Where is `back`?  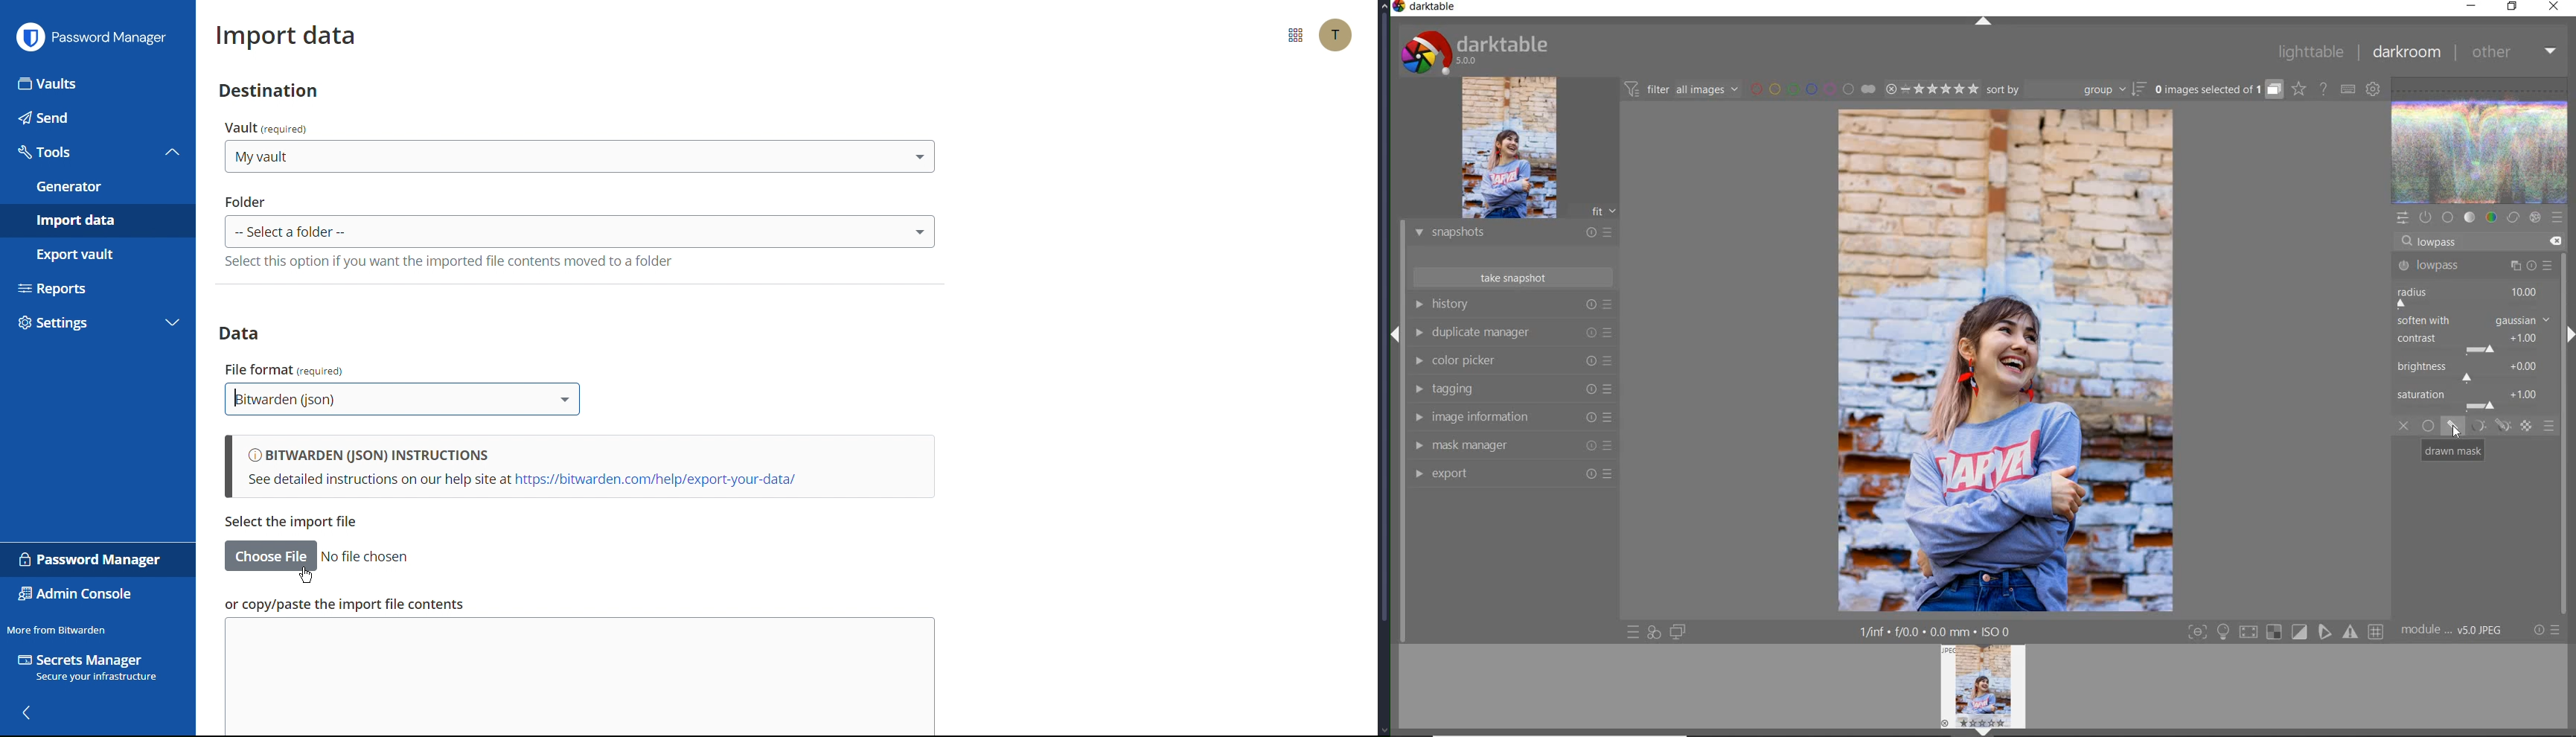
back is located at coordinates (26, 715).